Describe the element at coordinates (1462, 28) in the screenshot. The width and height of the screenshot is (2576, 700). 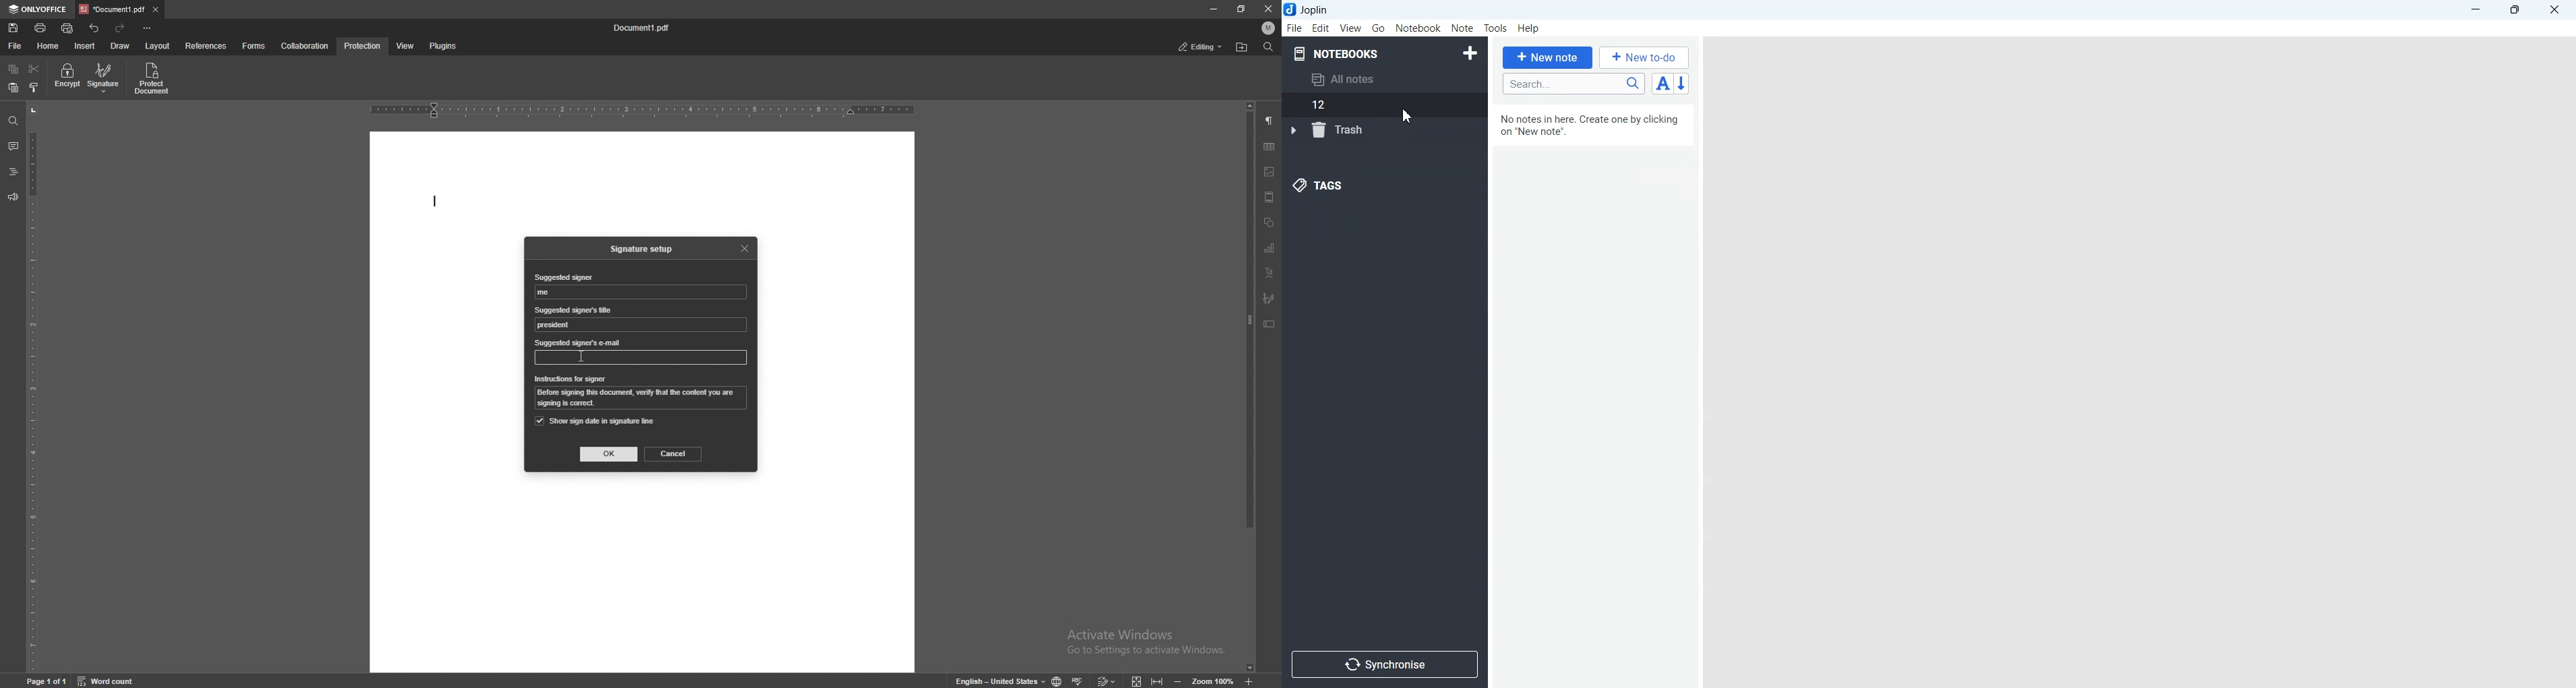
I see `Note` at that location.